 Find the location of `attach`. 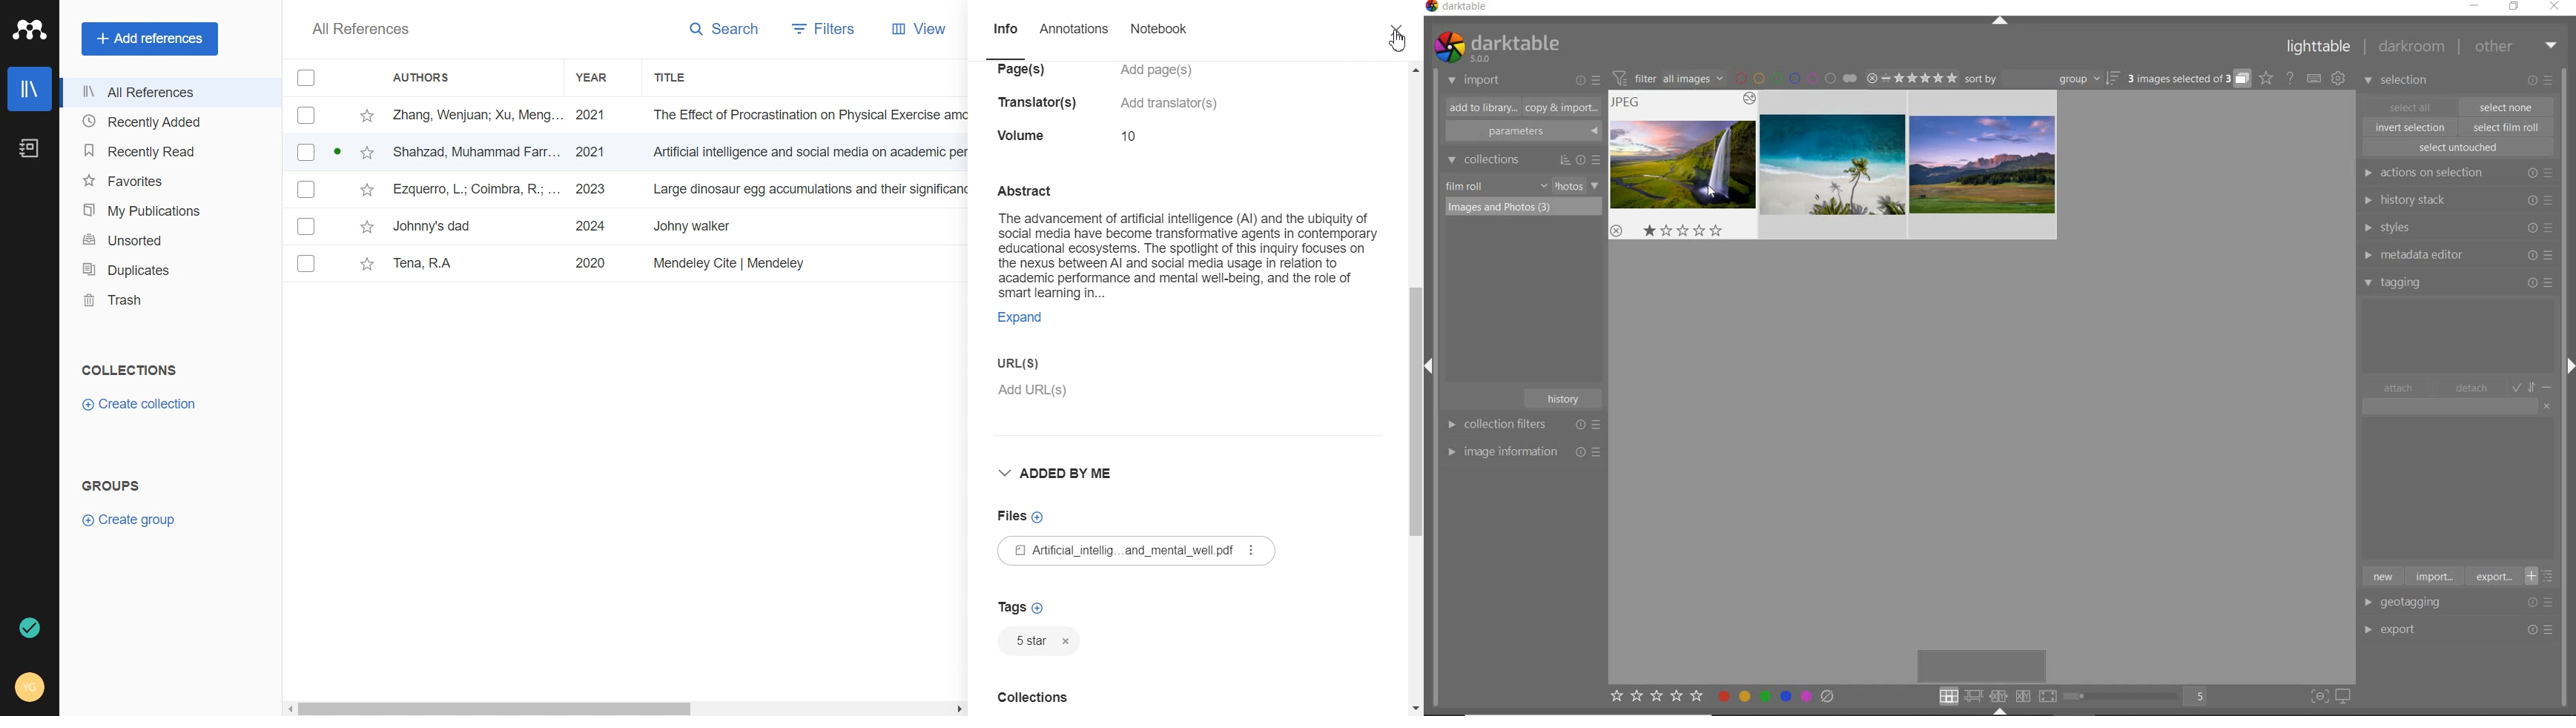

attach is located at coordinates (2399, 387).